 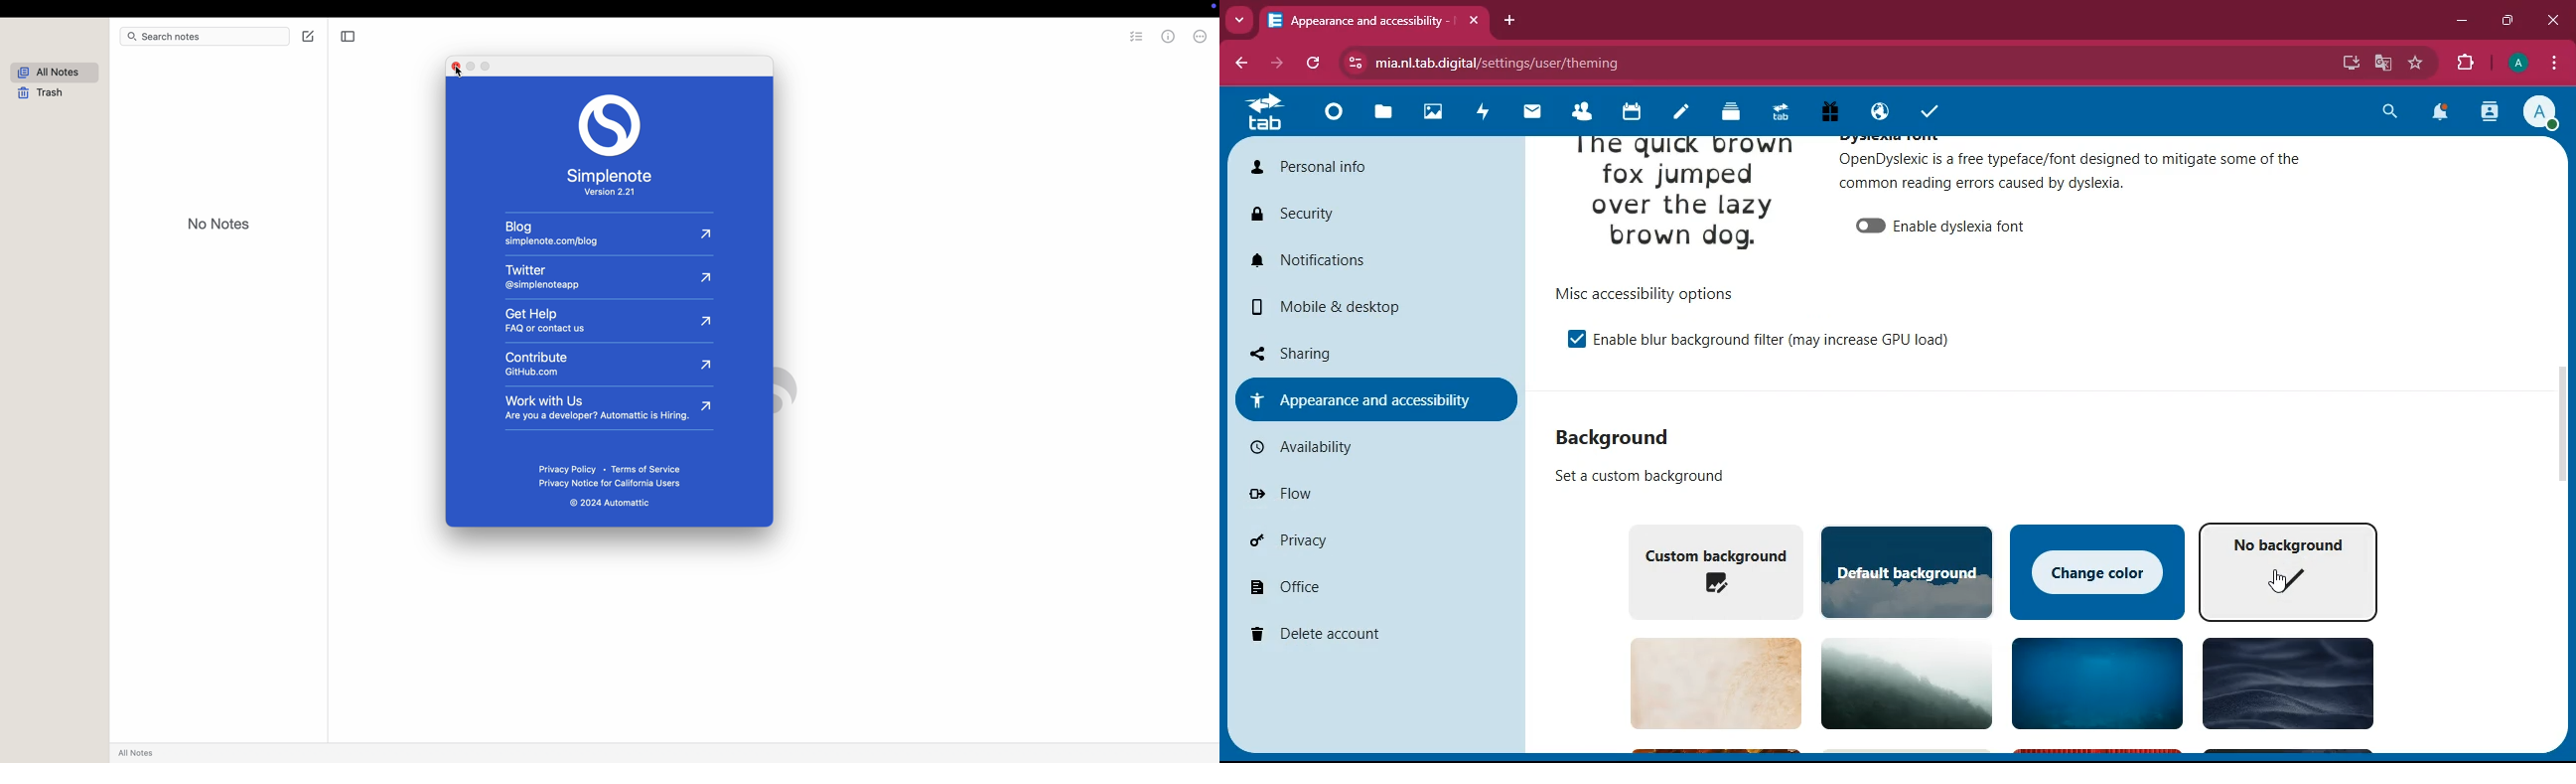 I want to click on favourite, so click(x=2420, y=63).